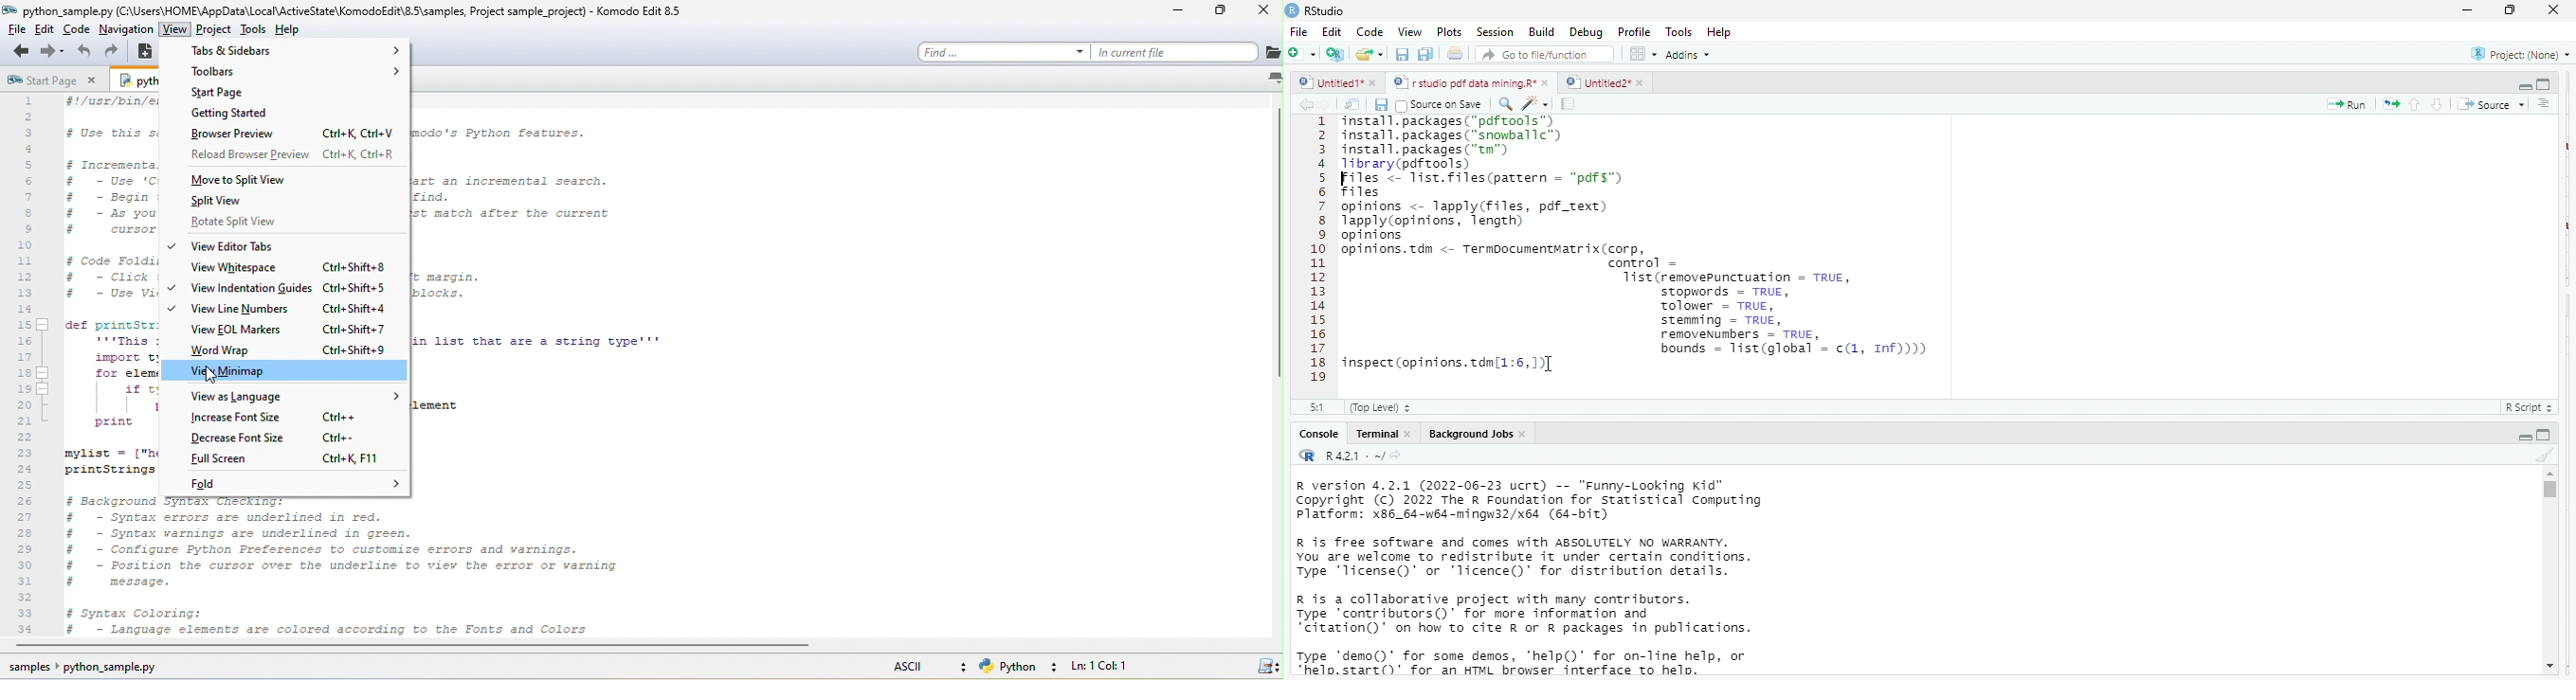 This screenshot has width=2576, height=700. Describe the element at coordinates (2549, 474) in the screenshot. I see `scroll up` at that location.